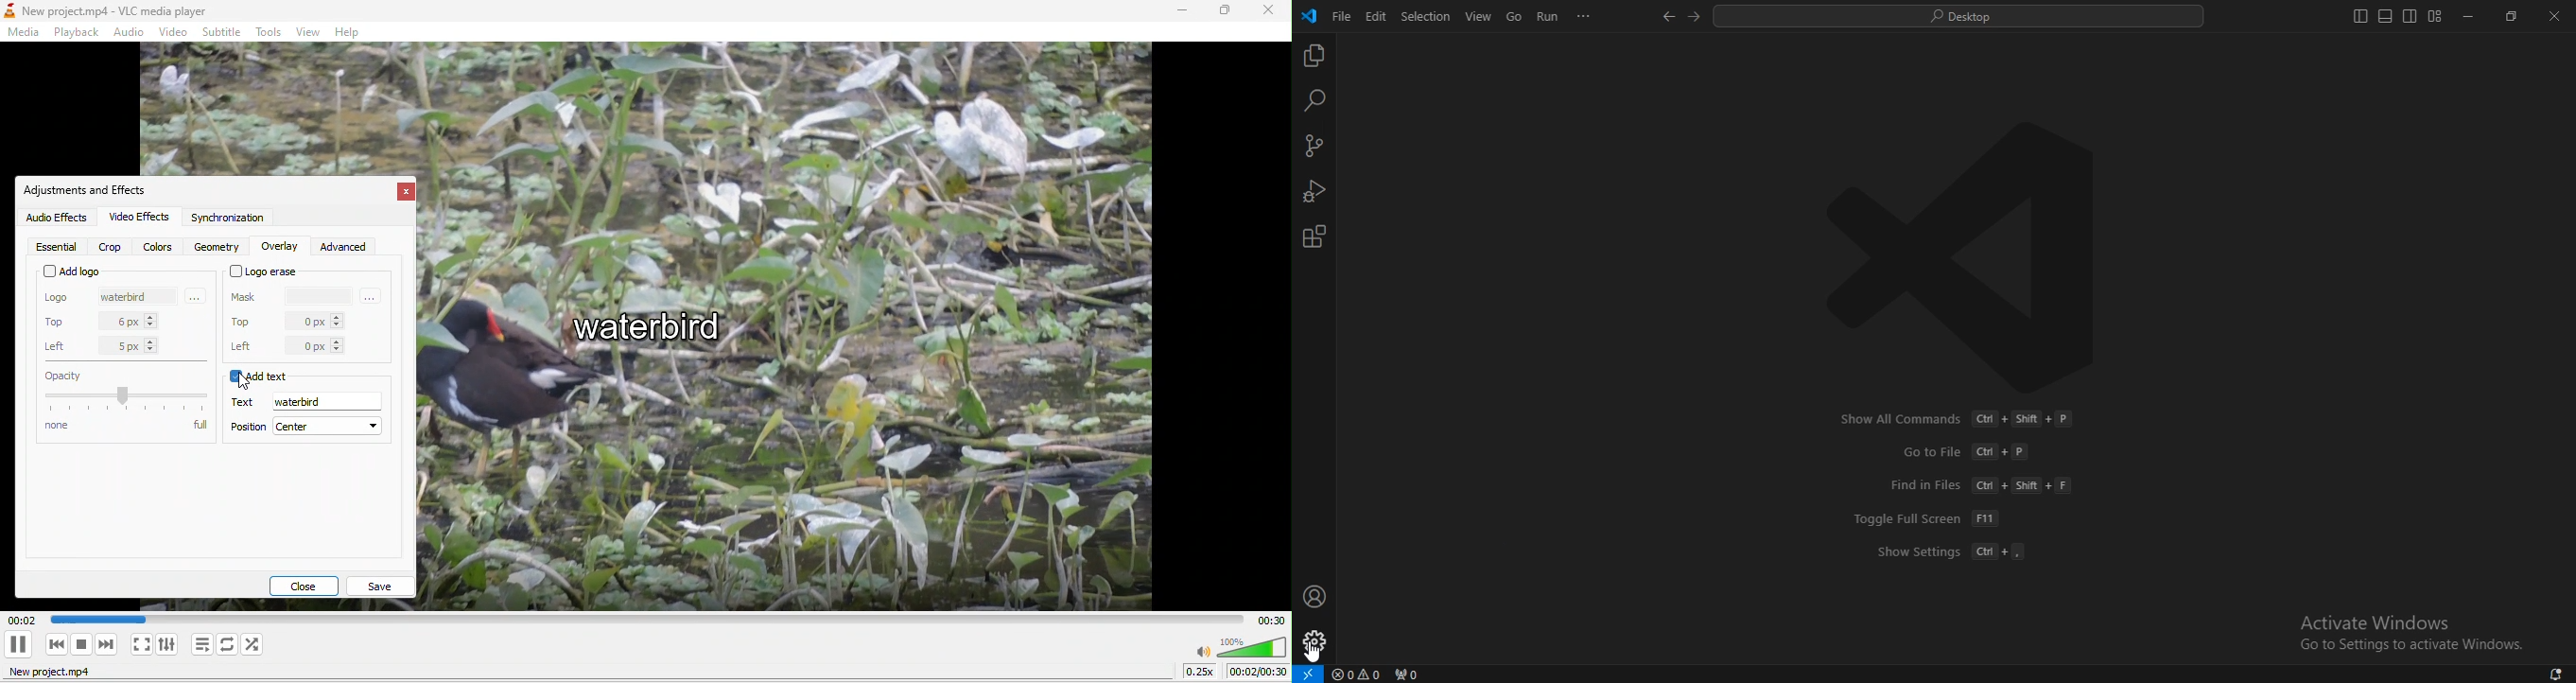  I want to click on video in fullscreen, so click(142, 647).